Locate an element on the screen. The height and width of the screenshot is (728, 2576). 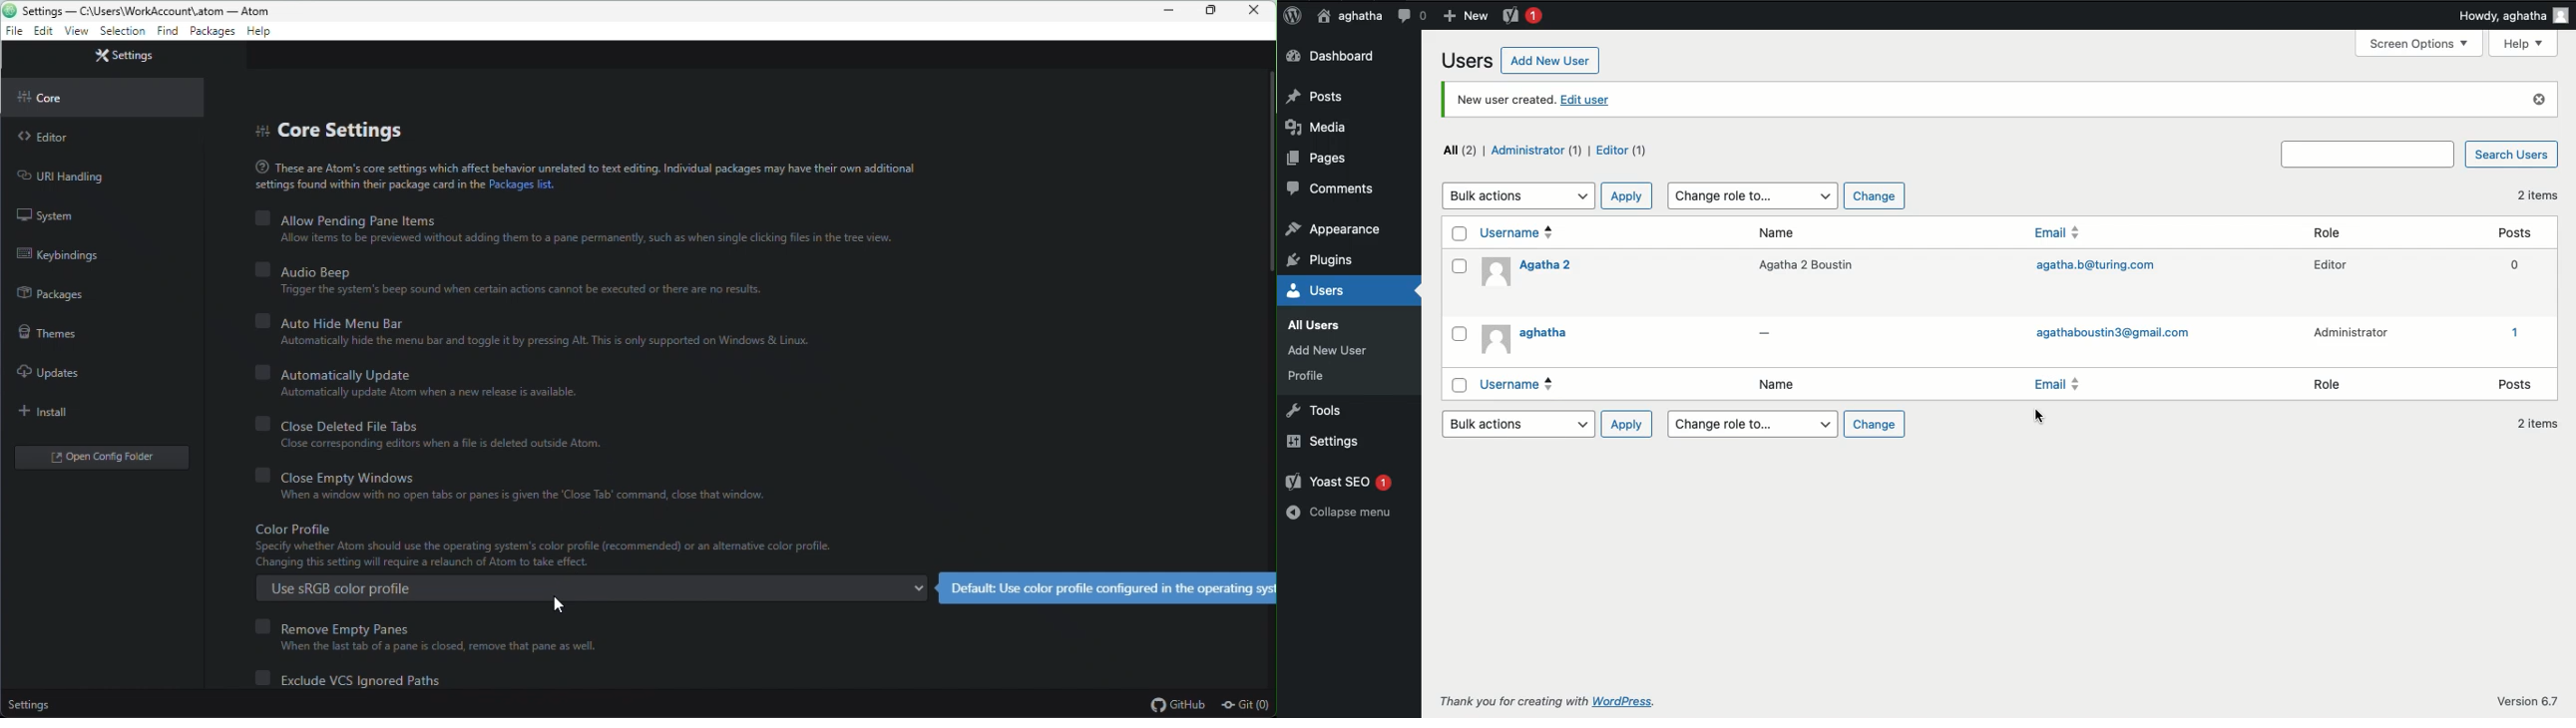
find is located at coordinates (166, 34).